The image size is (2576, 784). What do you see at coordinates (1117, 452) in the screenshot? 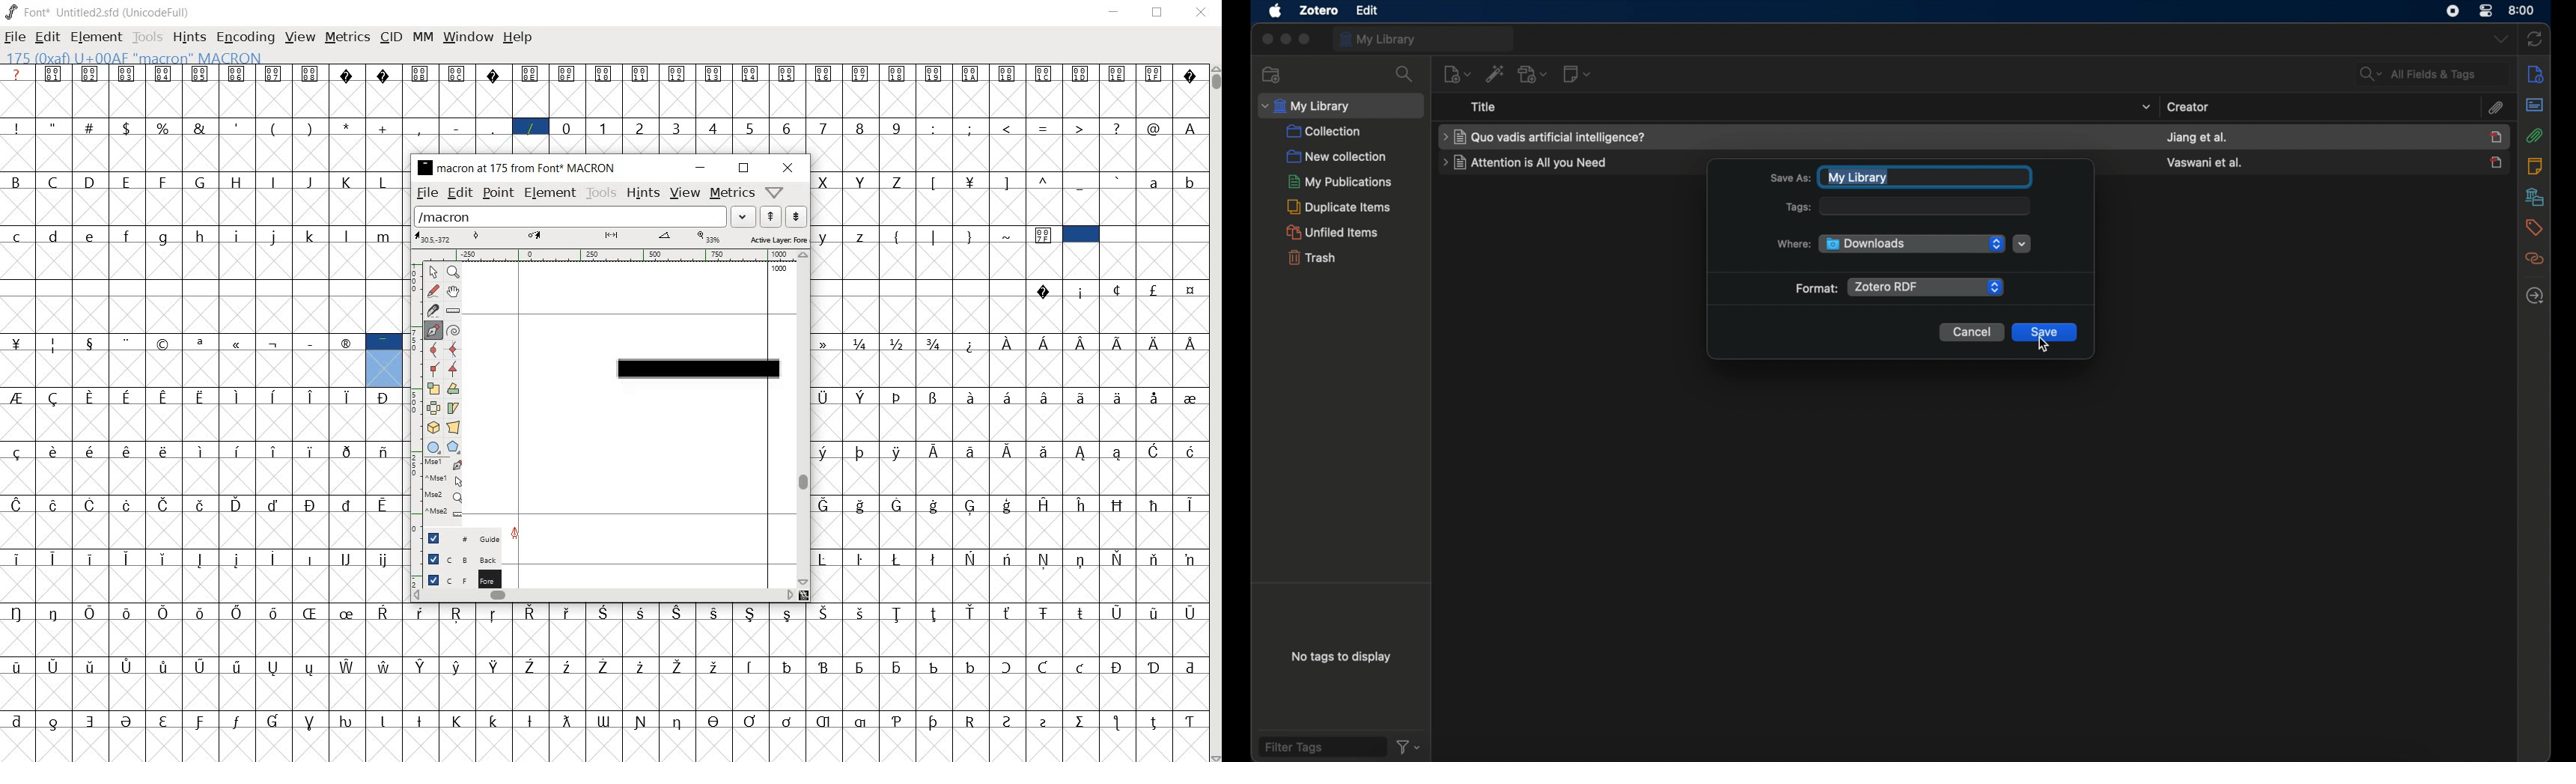
I see `Symbol` at bounding box center [1117, 452].